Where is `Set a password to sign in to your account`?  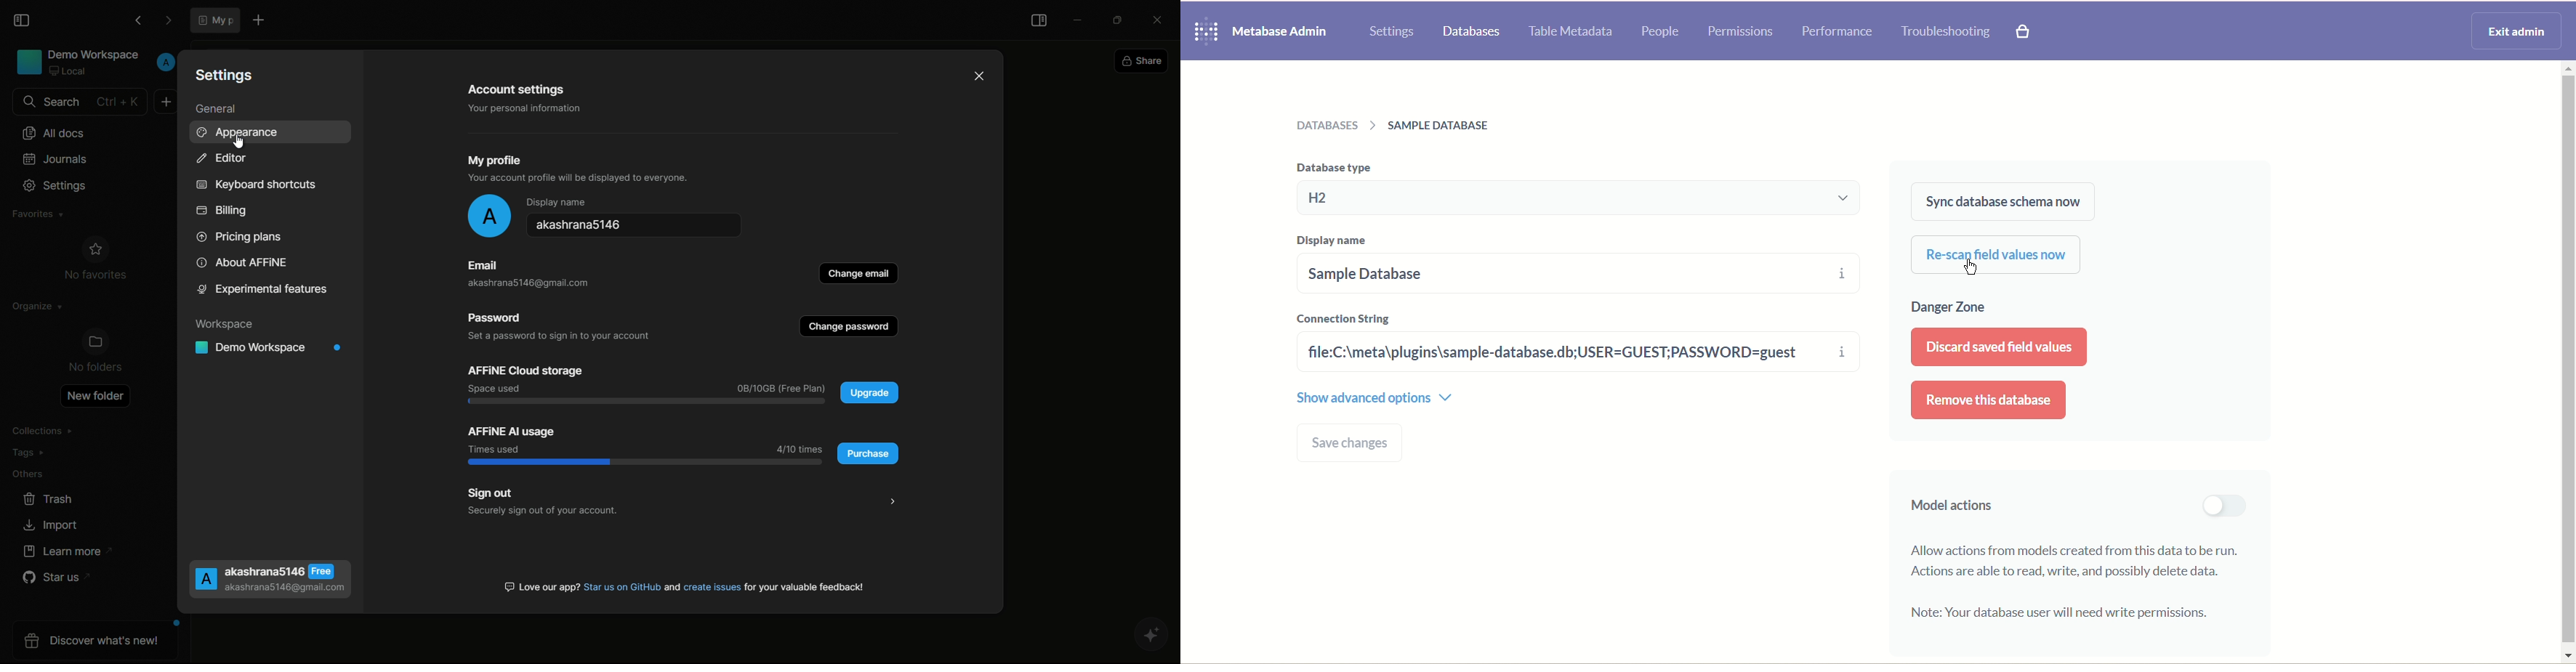
Set a password to sign in to your account is located at coordinates (559, 338).